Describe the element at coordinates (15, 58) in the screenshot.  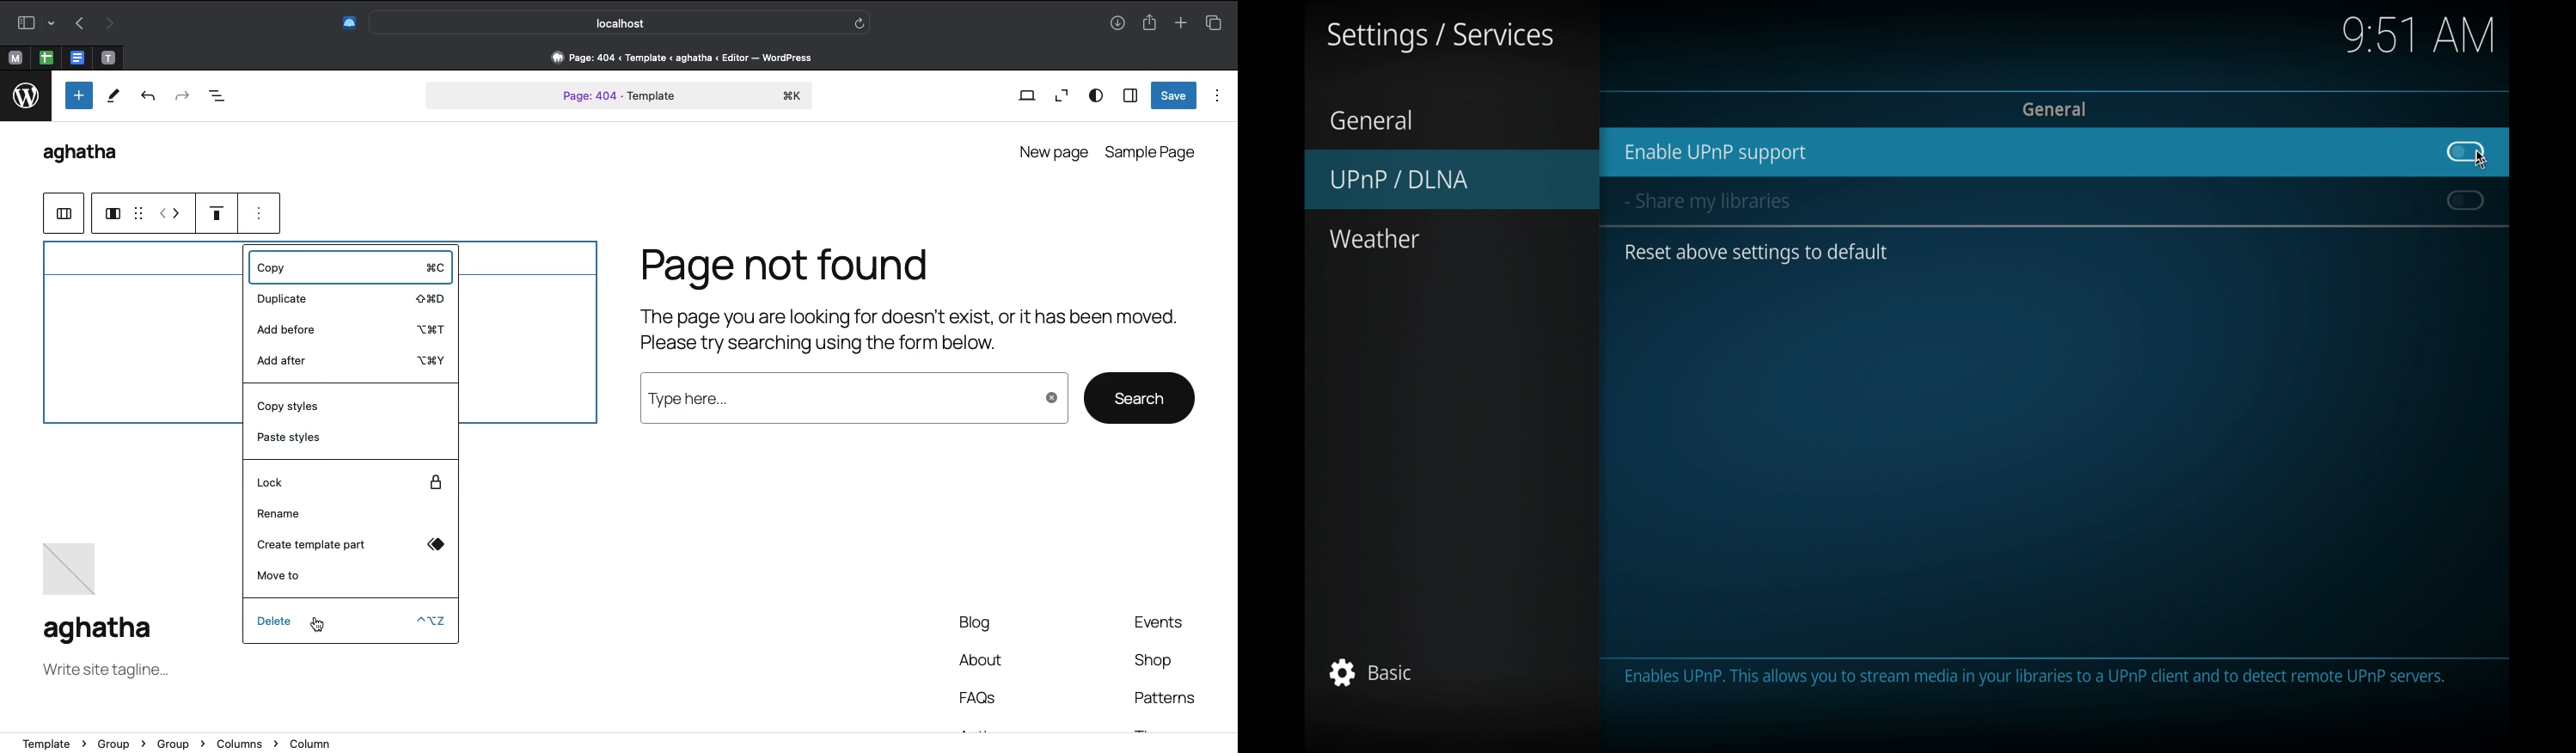
I see `open tab` at that location.